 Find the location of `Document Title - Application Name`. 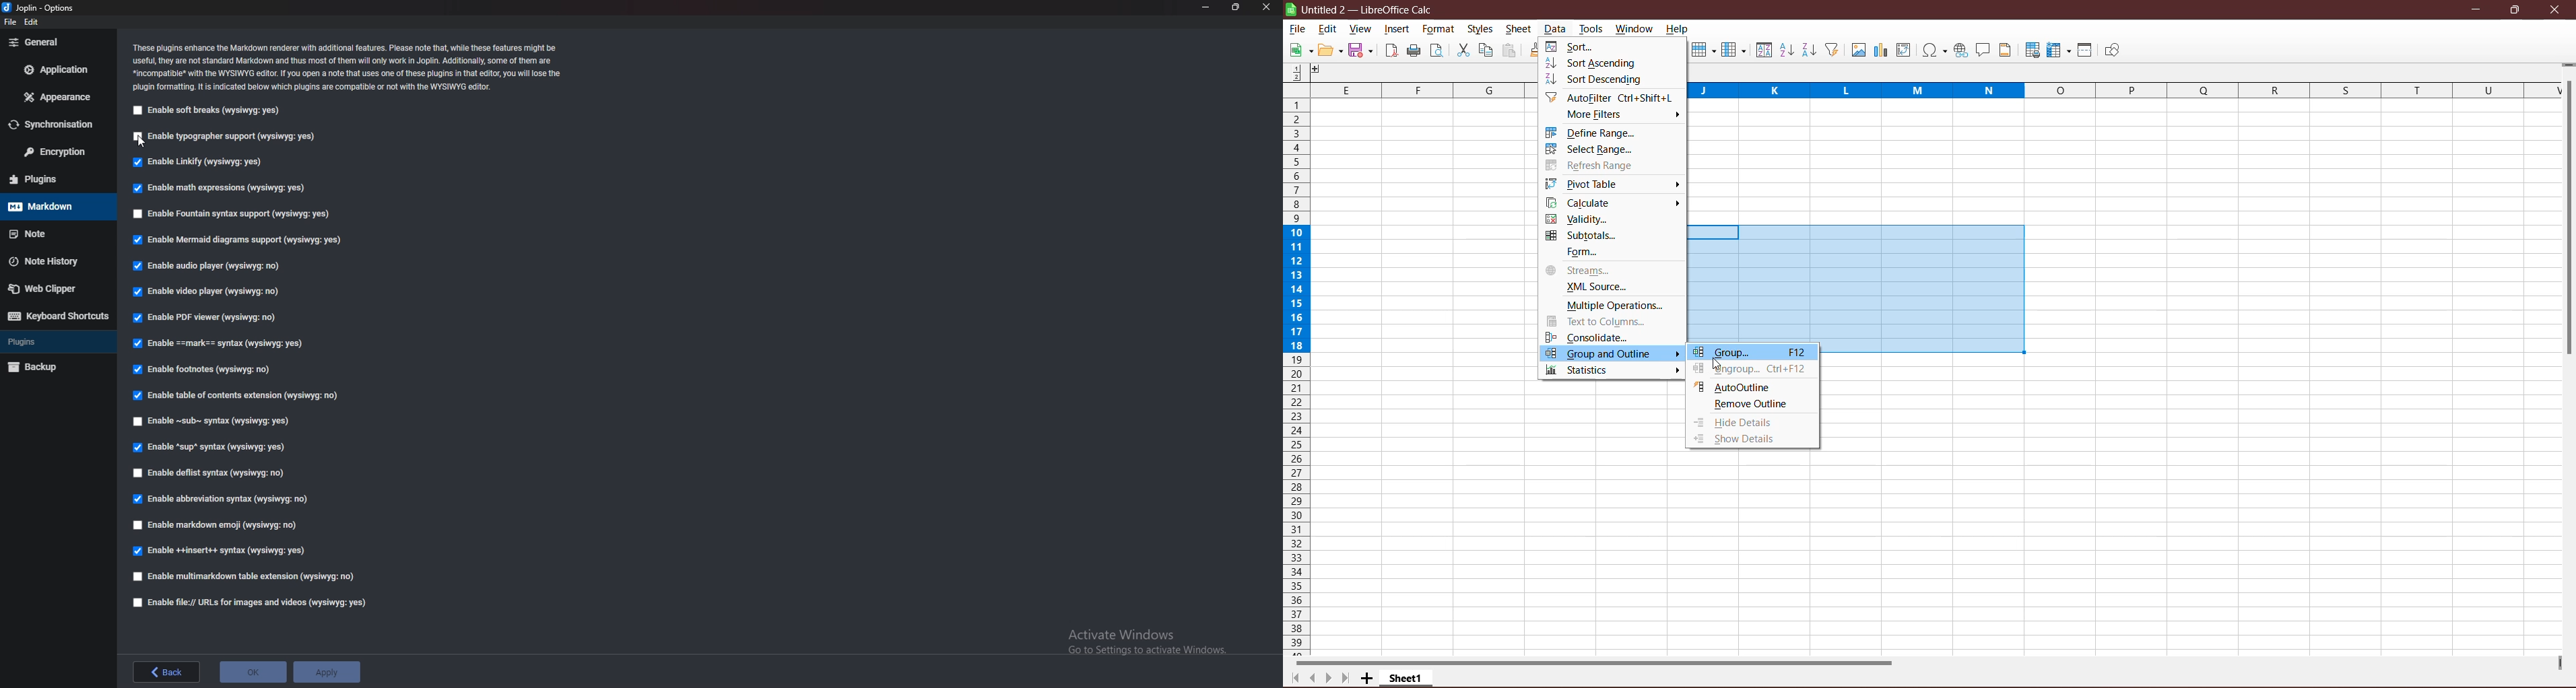

Document Title - Application Name is located at coordinates (1371, 9).